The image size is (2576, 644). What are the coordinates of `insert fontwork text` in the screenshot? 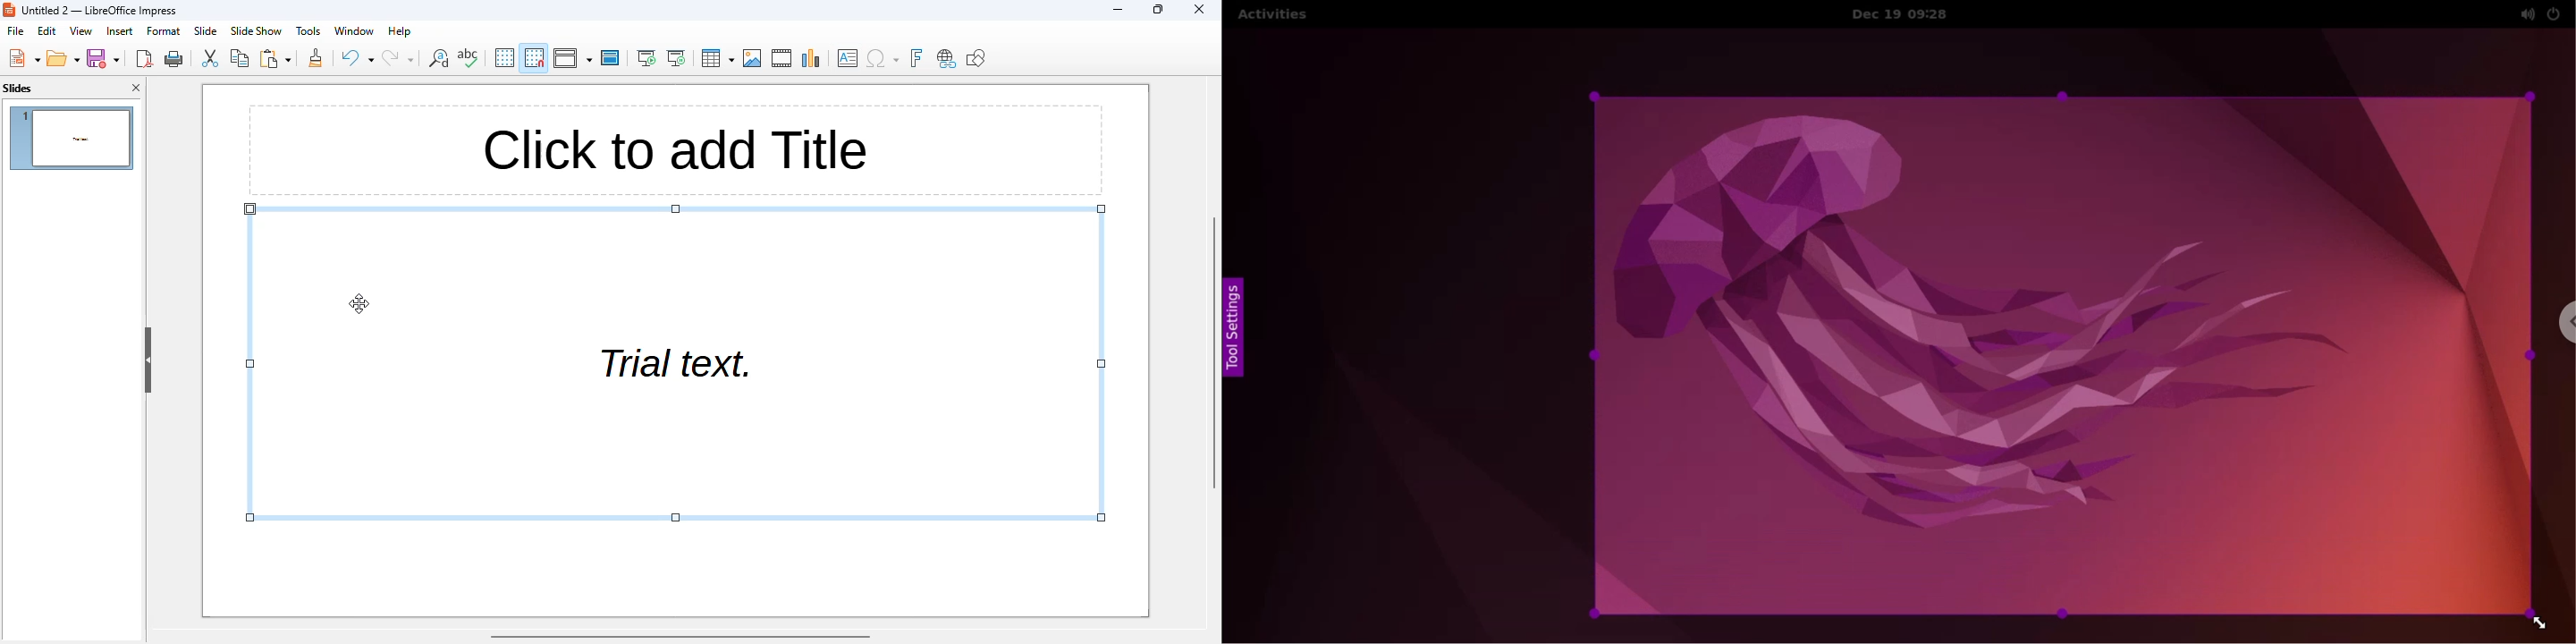 It's located at (916, 58).